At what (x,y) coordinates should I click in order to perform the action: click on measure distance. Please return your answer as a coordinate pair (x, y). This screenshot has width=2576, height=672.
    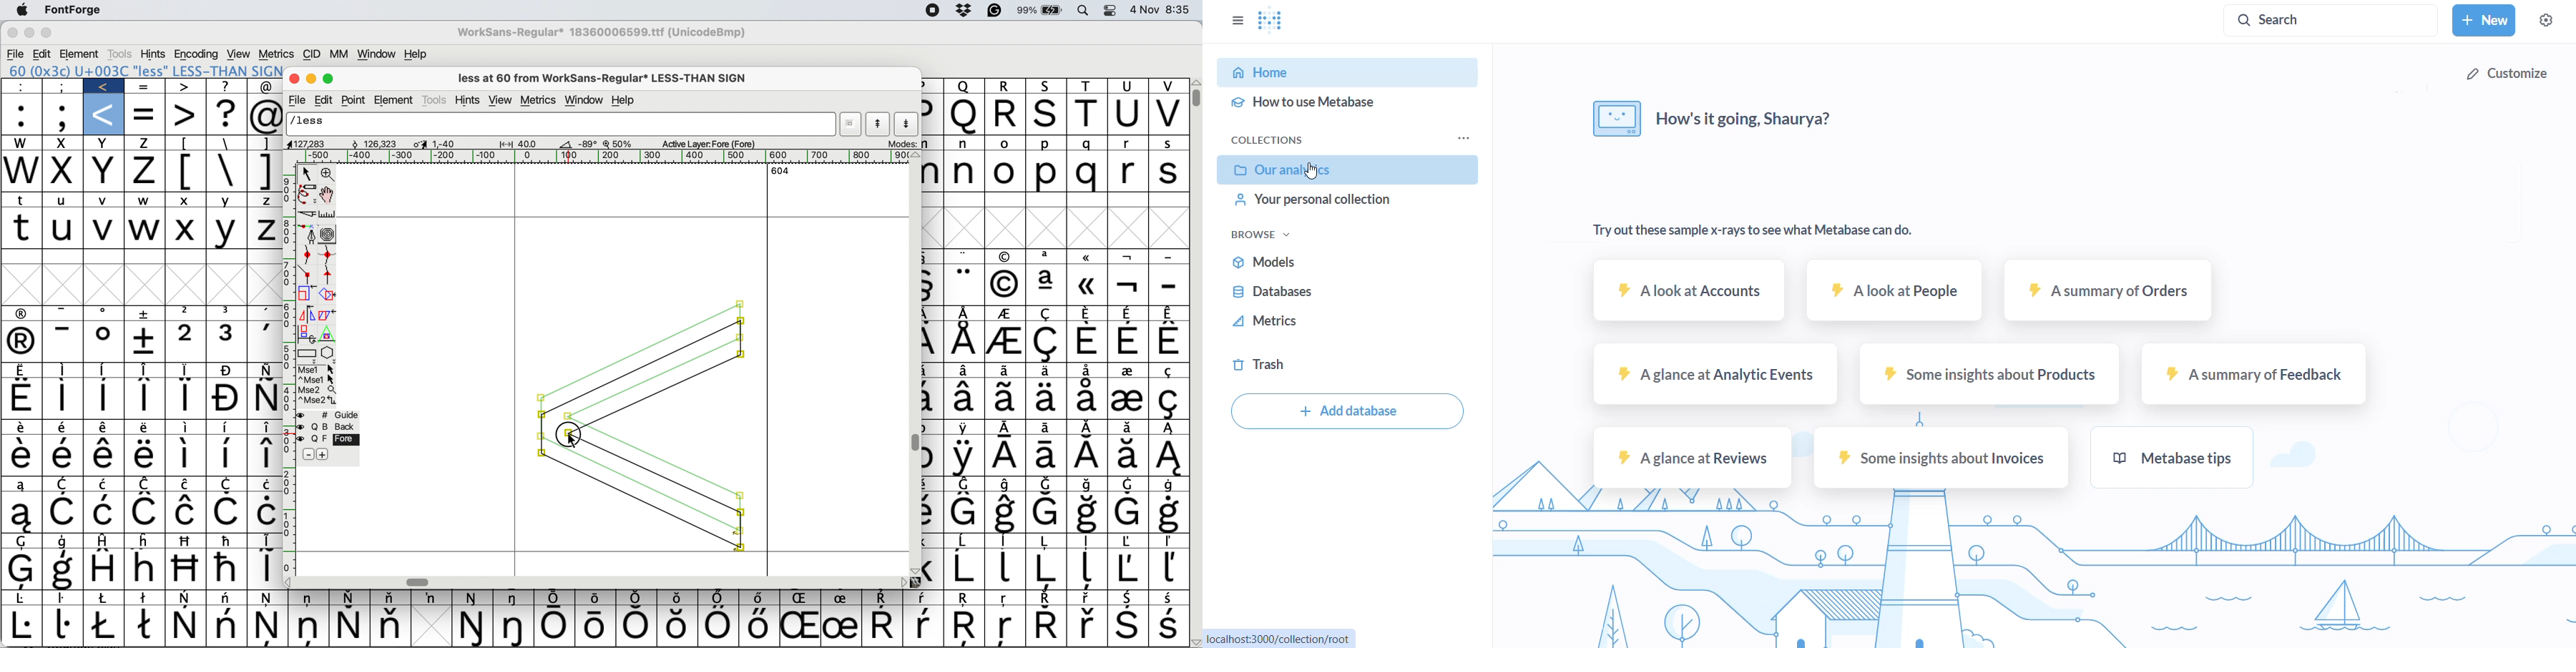
    Looking at the image, I should click on (329, 213).